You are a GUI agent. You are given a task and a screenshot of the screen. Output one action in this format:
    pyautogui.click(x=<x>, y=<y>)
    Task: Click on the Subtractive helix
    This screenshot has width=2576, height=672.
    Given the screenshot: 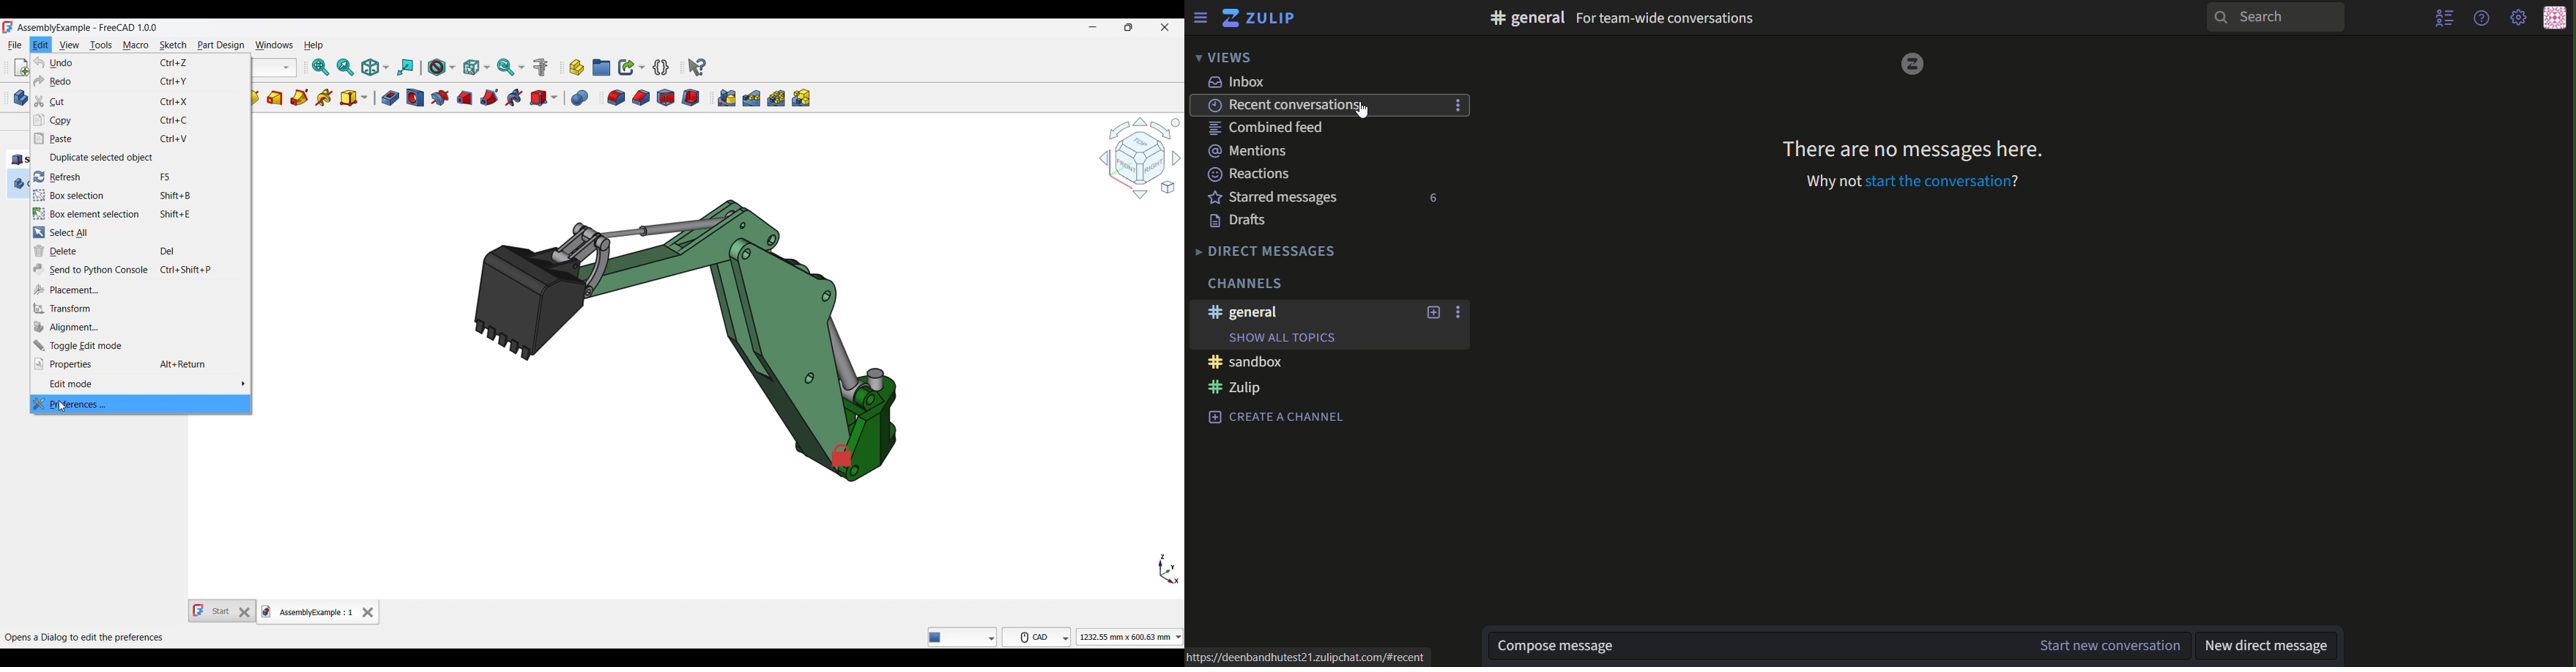 What is the action you would take?
    pyautogui.click(x=514, y=98)
    